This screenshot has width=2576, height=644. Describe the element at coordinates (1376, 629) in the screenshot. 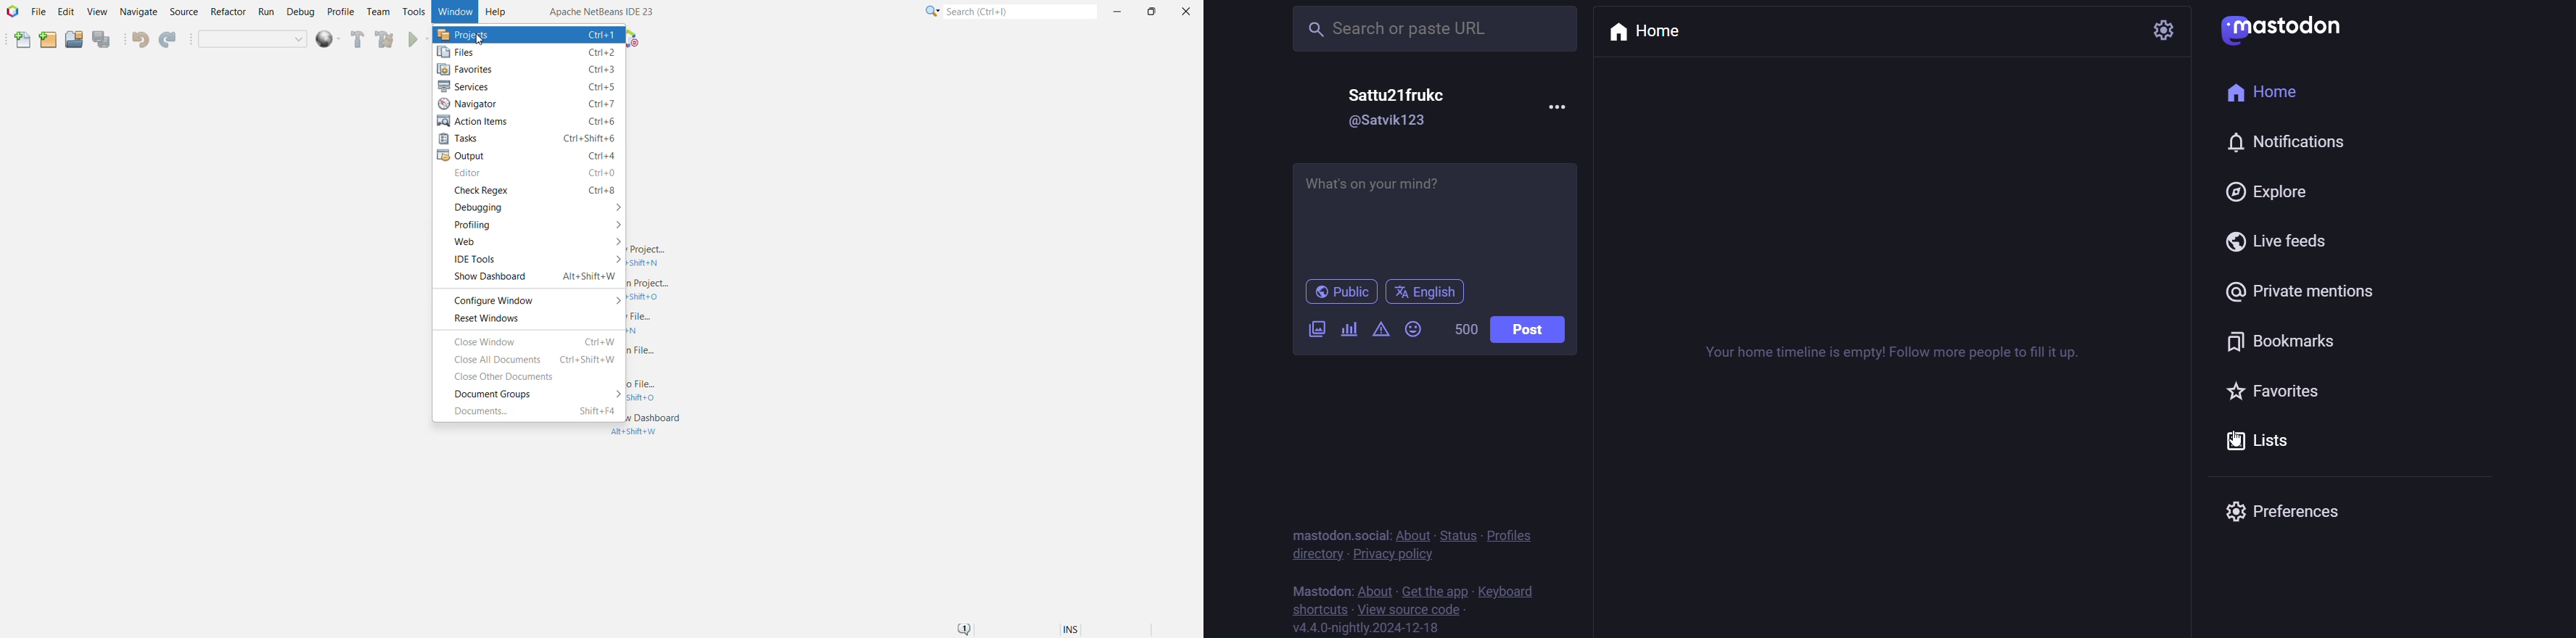

I see `version` at that location.